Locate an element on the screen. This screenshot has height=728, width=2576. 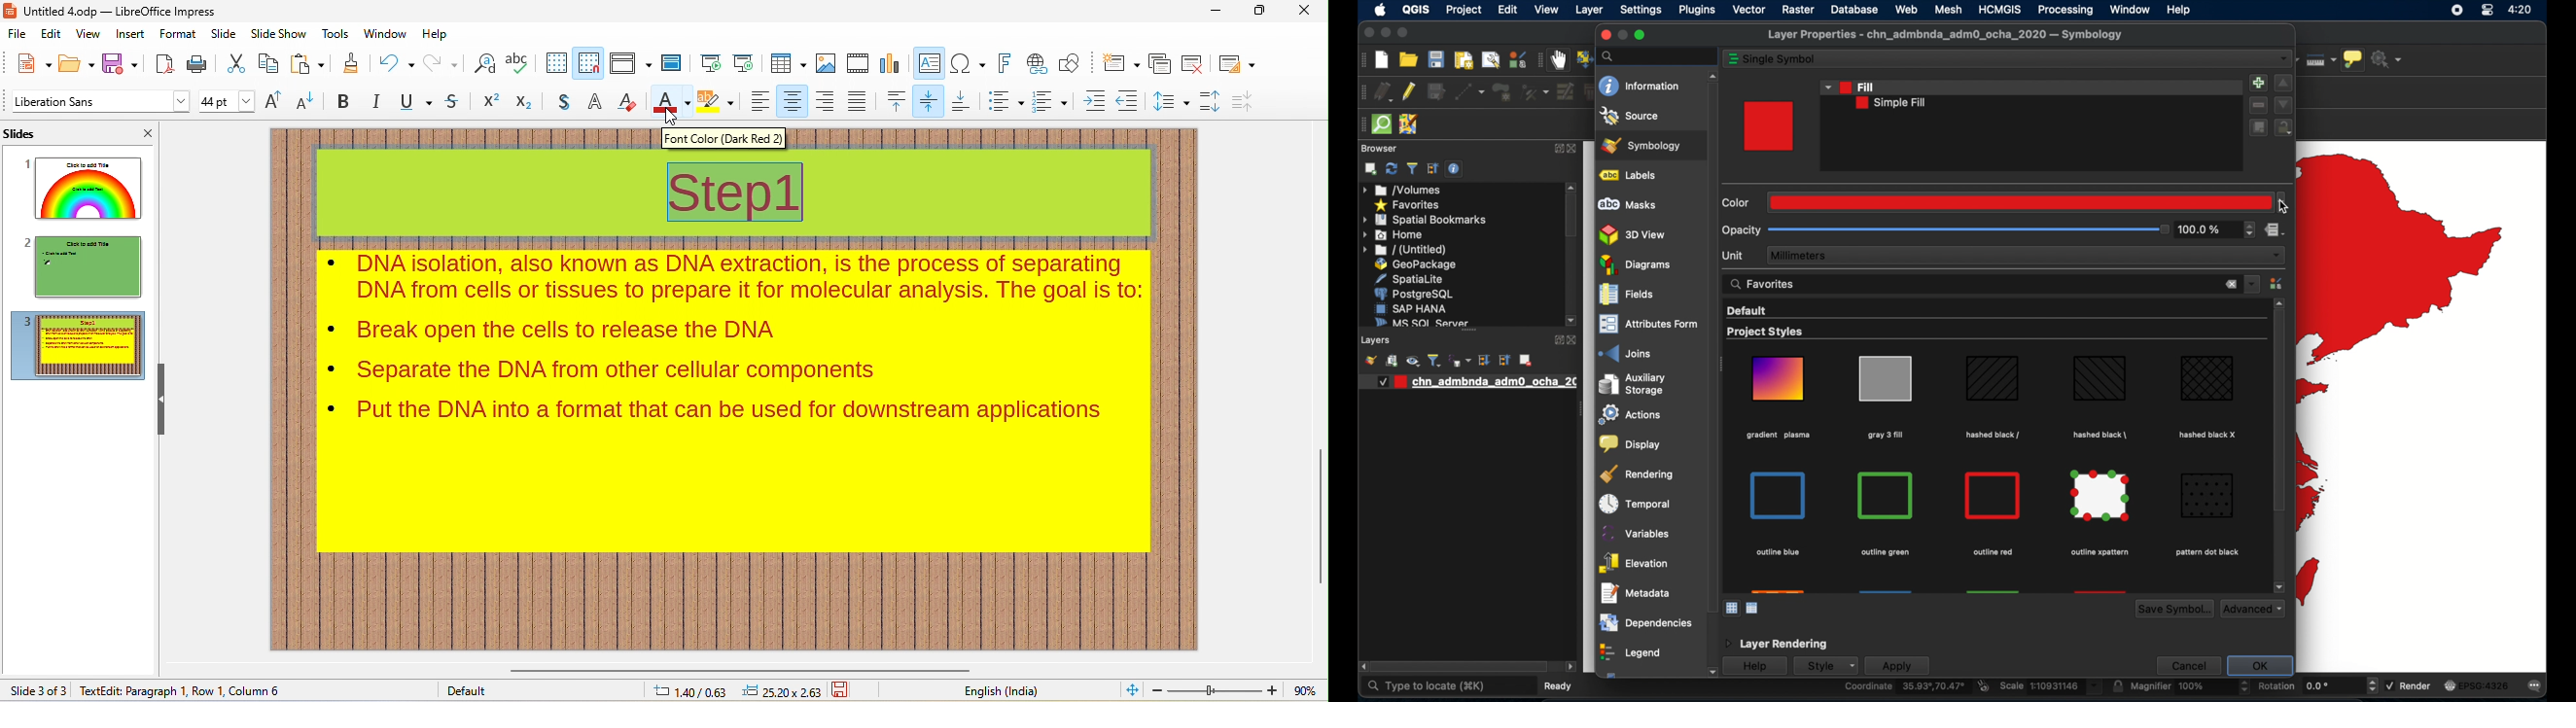
processing is located at coordinates (2066, 10).